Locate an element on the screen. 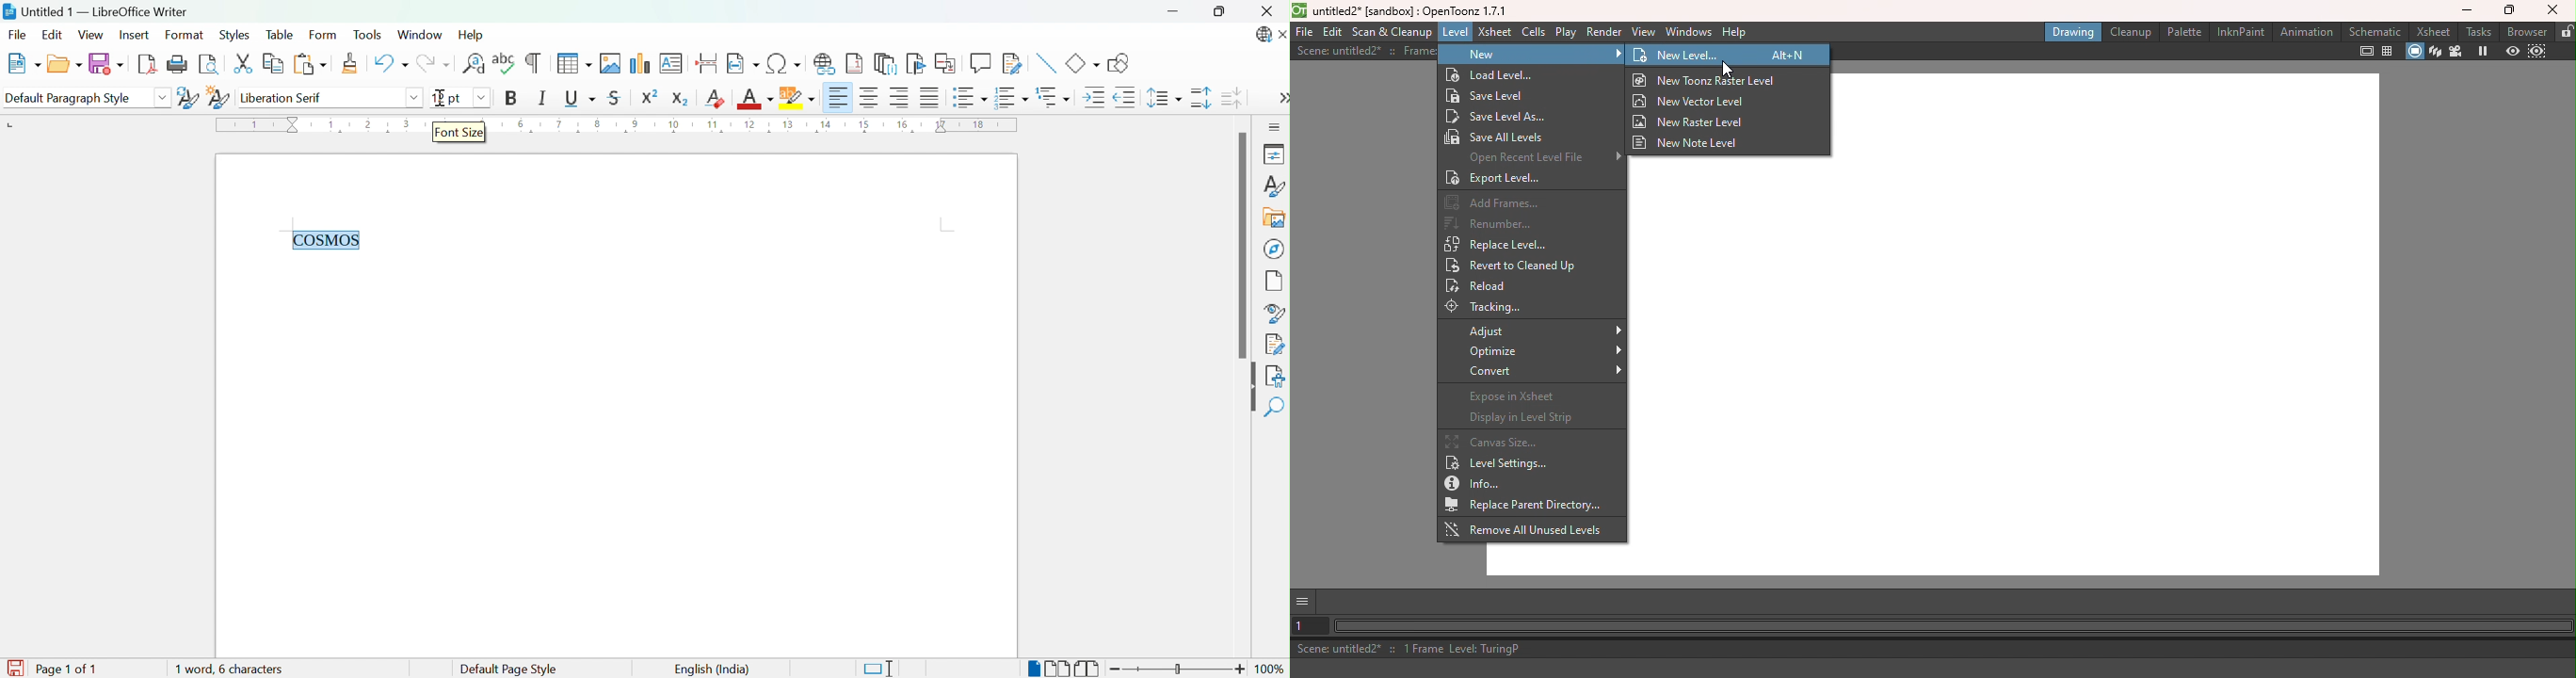  Close is located at coordinates (1270, 10).